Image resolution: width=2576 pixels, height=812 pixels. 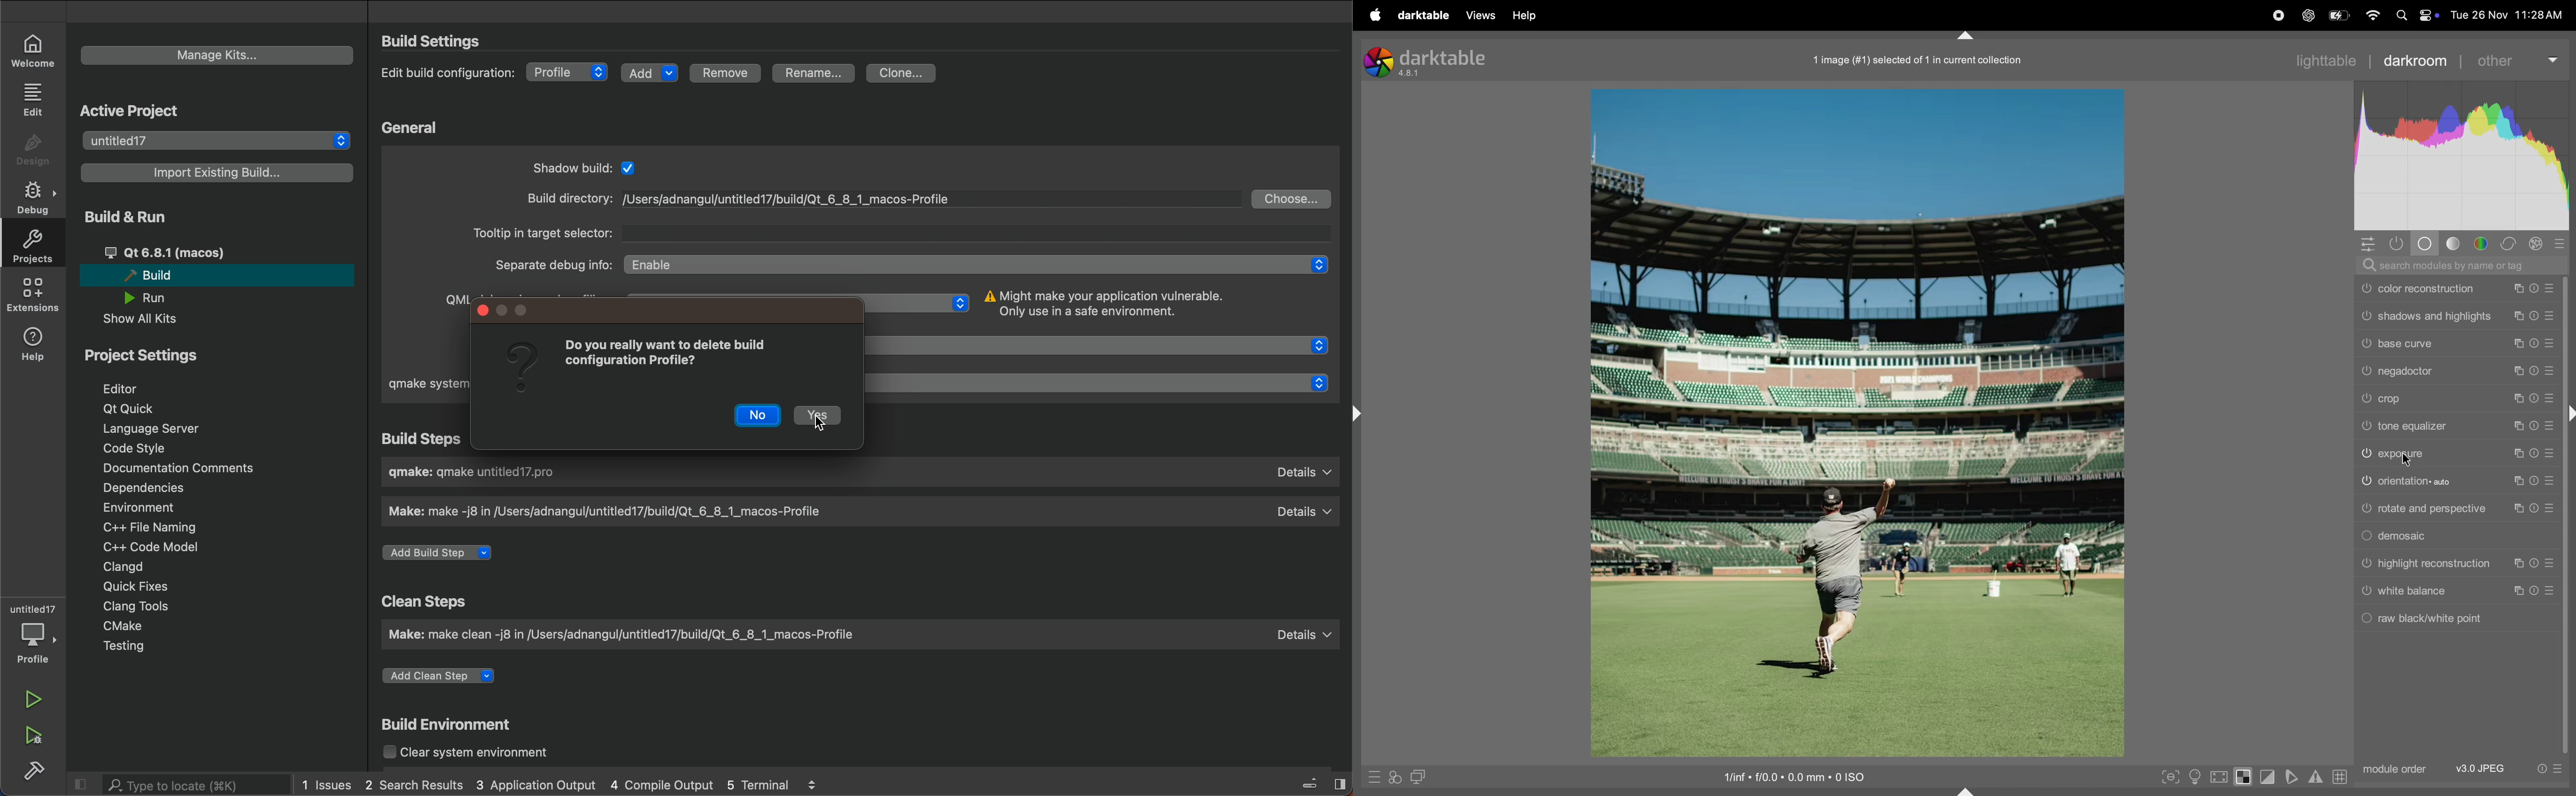 I want to click on version, so click(x=1410, y=74).